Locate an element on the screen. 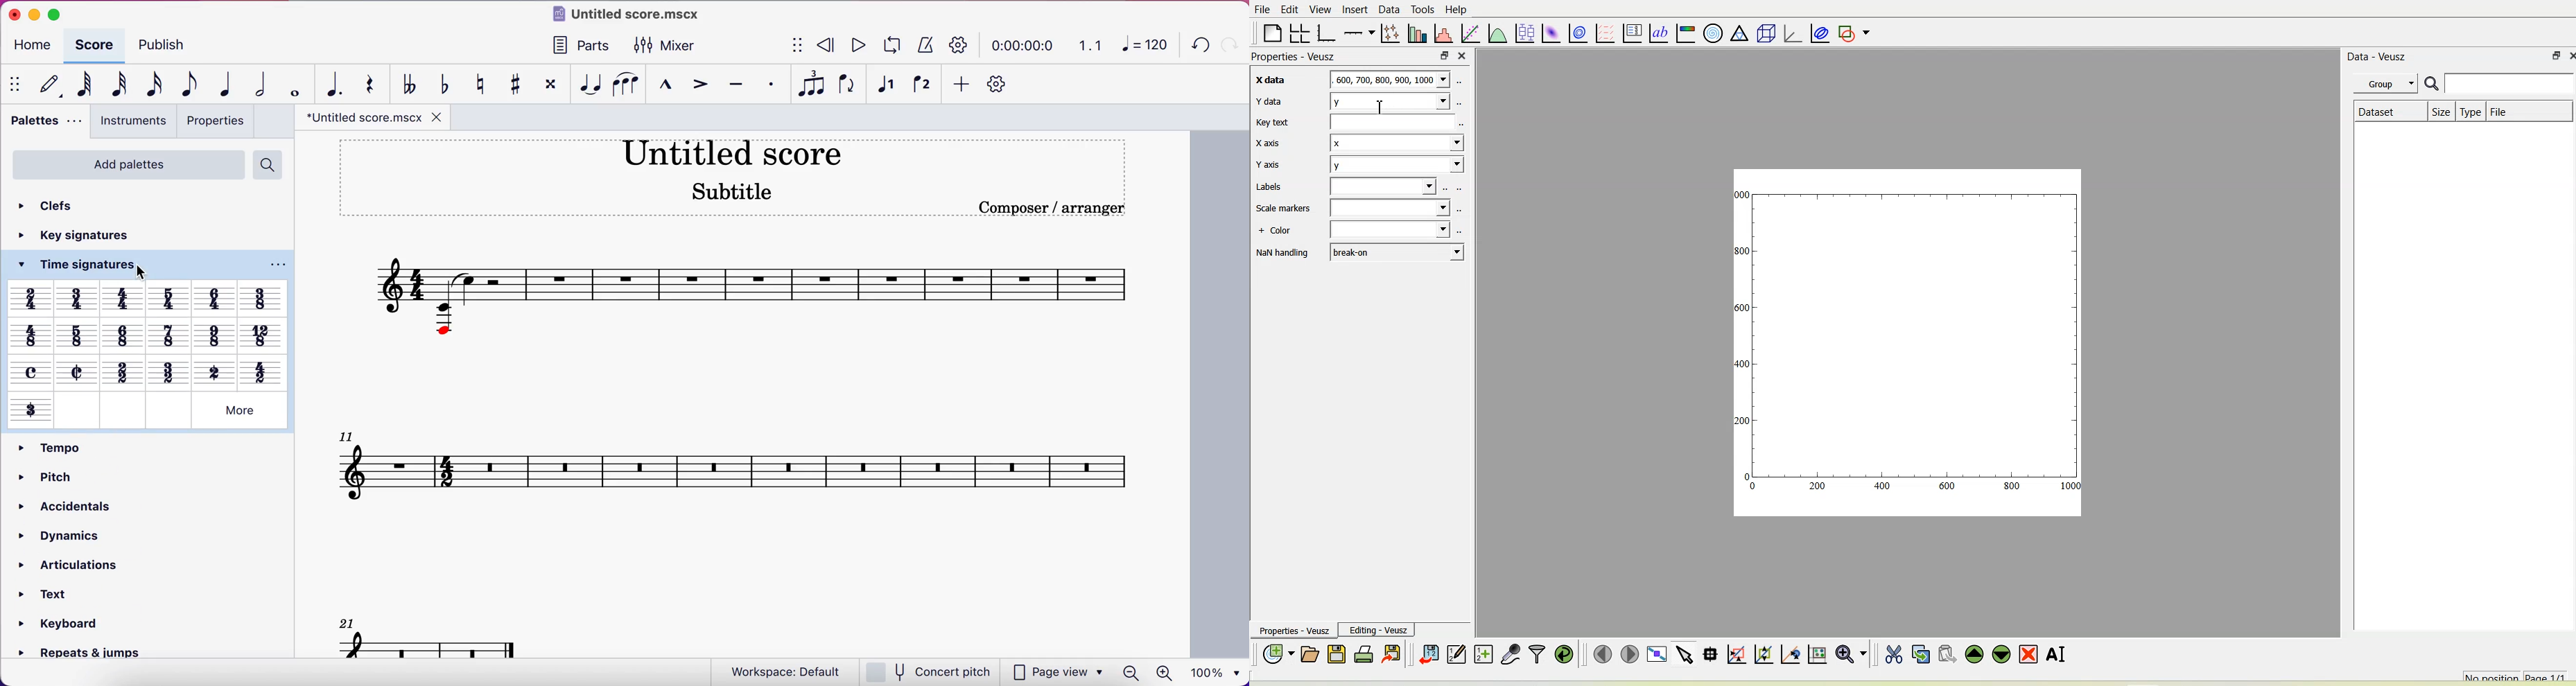 The width and height of the screenshot is (2576, 700). Insert is located at coordinates (1354, 9).